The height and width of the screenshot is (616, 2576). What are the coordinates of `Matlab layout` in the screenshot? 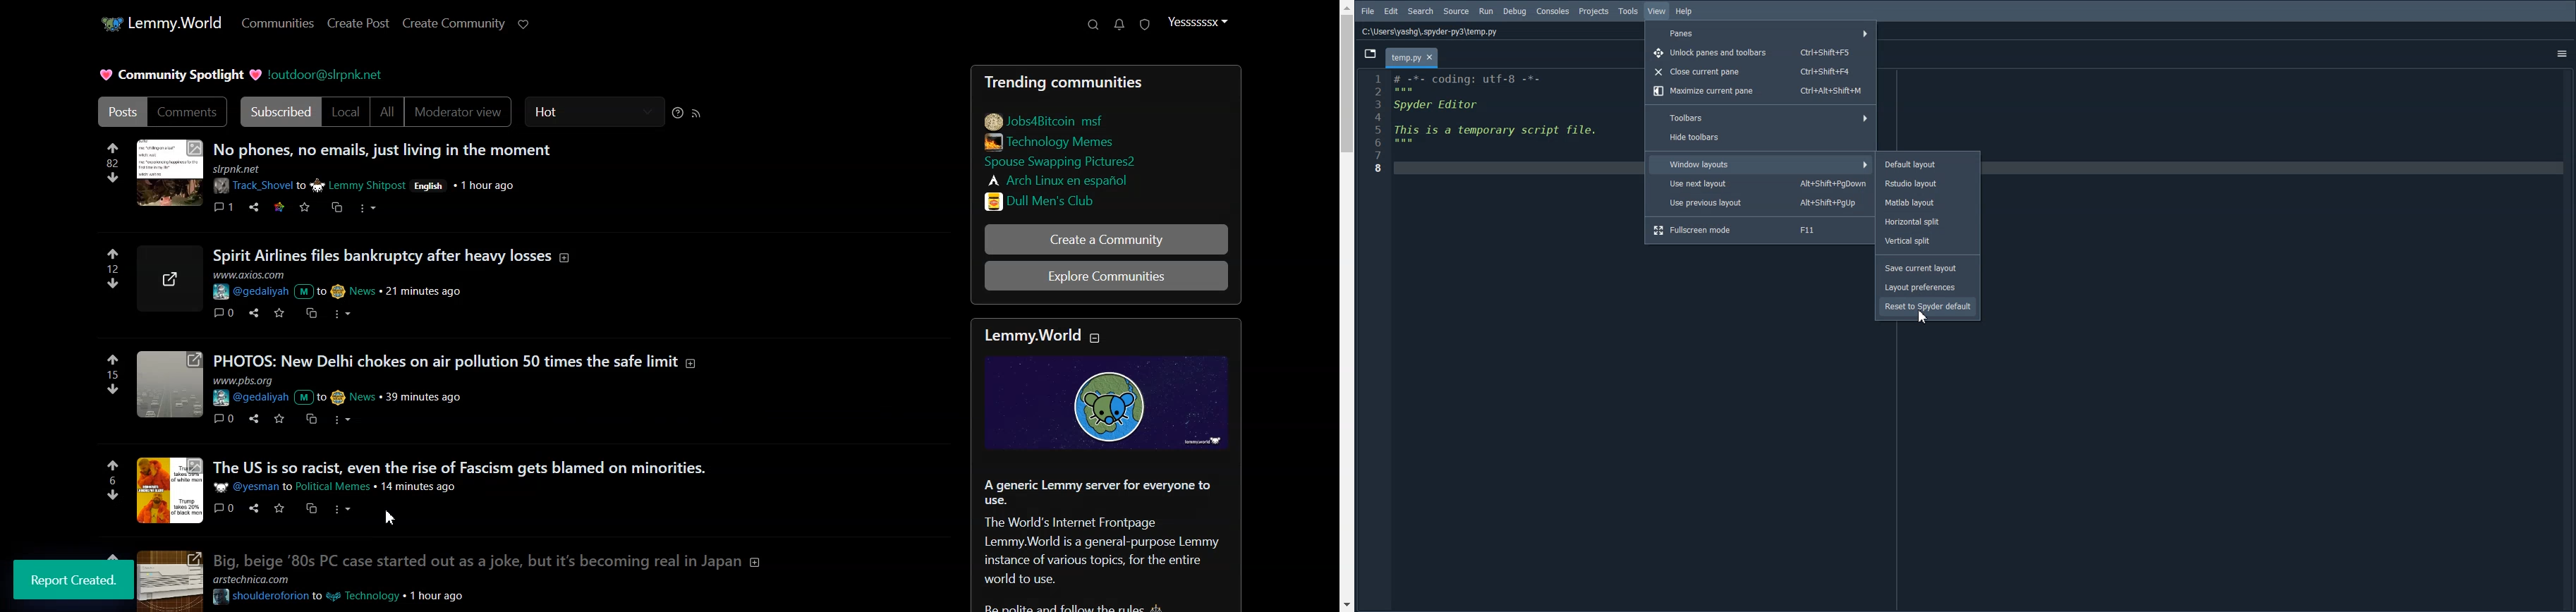 It's located at (1928, 202).